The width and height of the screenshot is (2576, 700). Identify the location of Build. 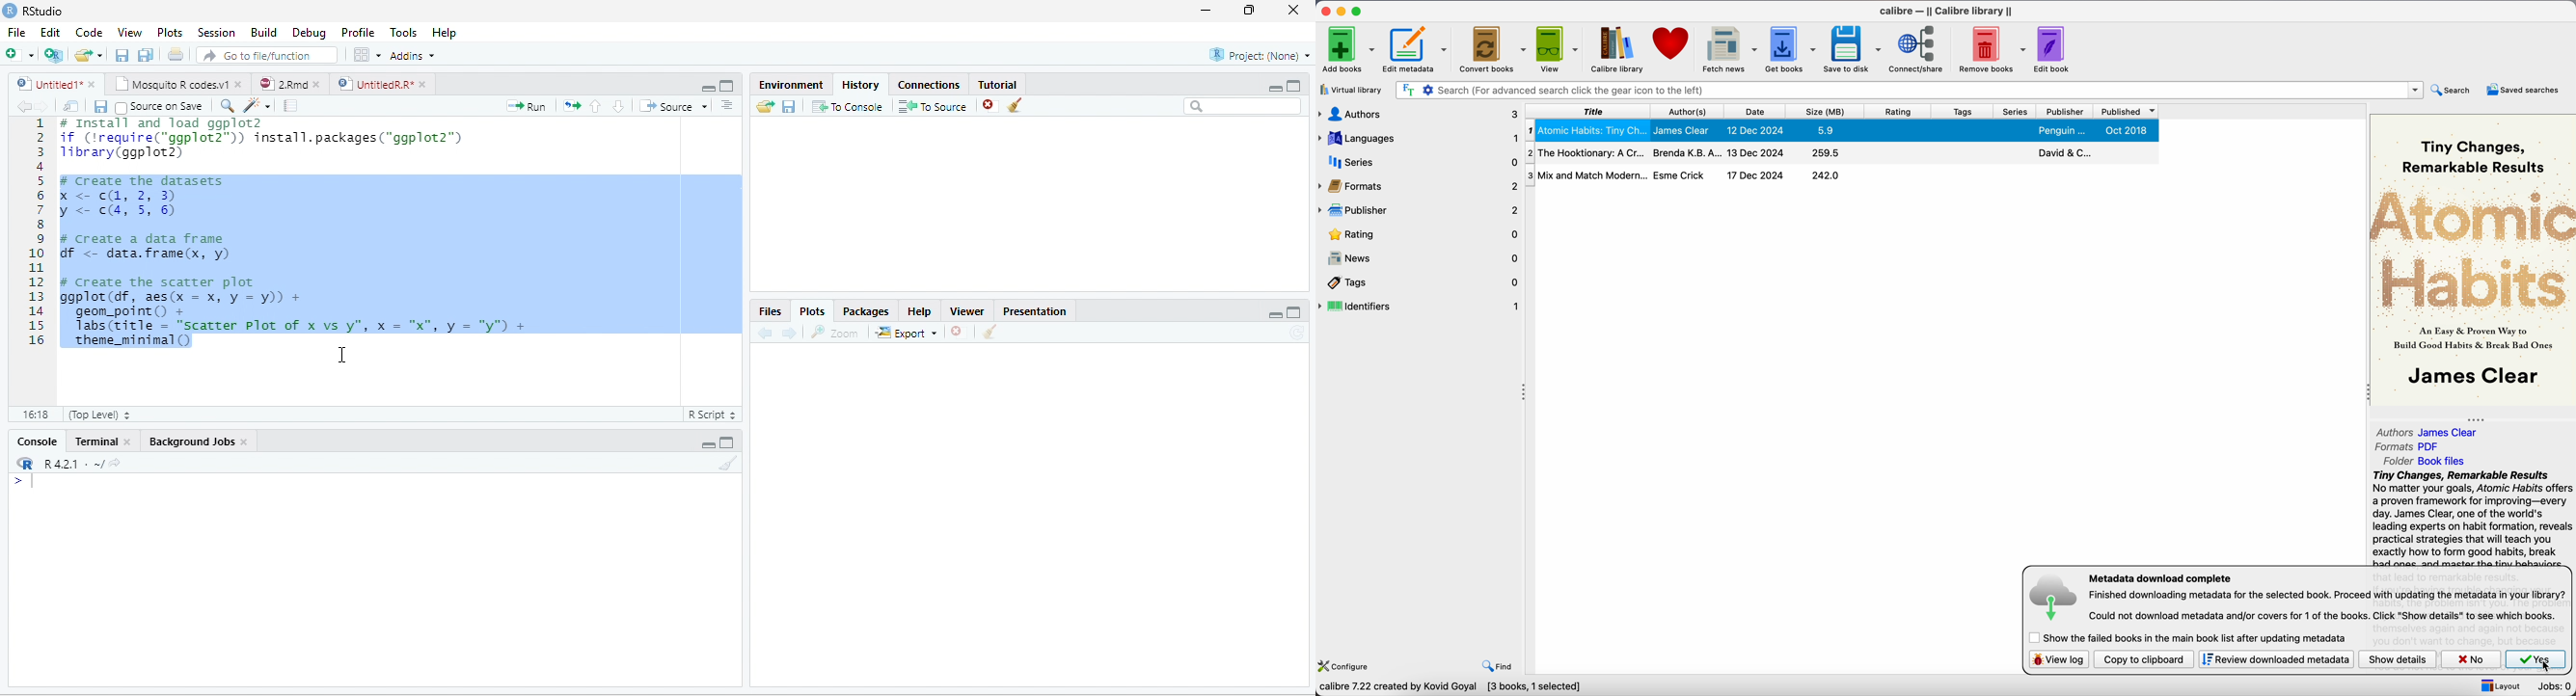
(262, 31).